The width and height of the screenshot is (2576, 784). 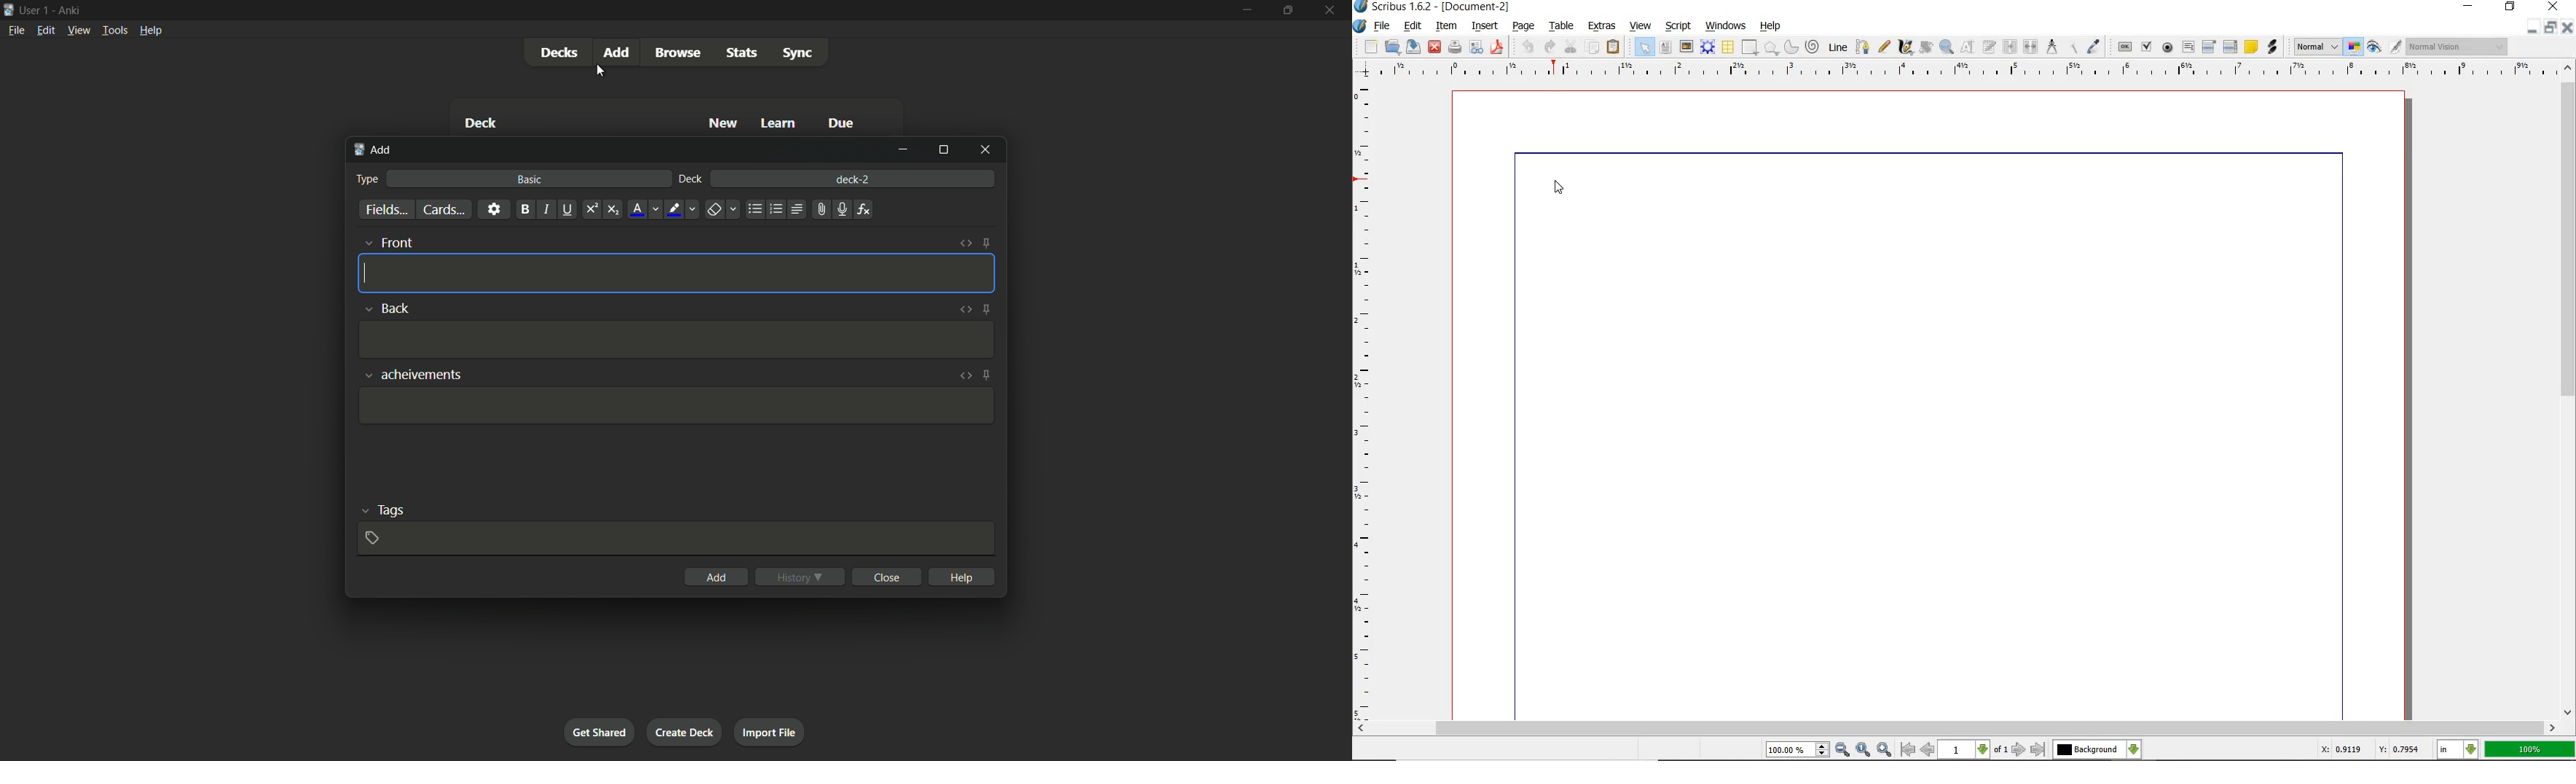 I want to click on back, so click(x=388, y=308).